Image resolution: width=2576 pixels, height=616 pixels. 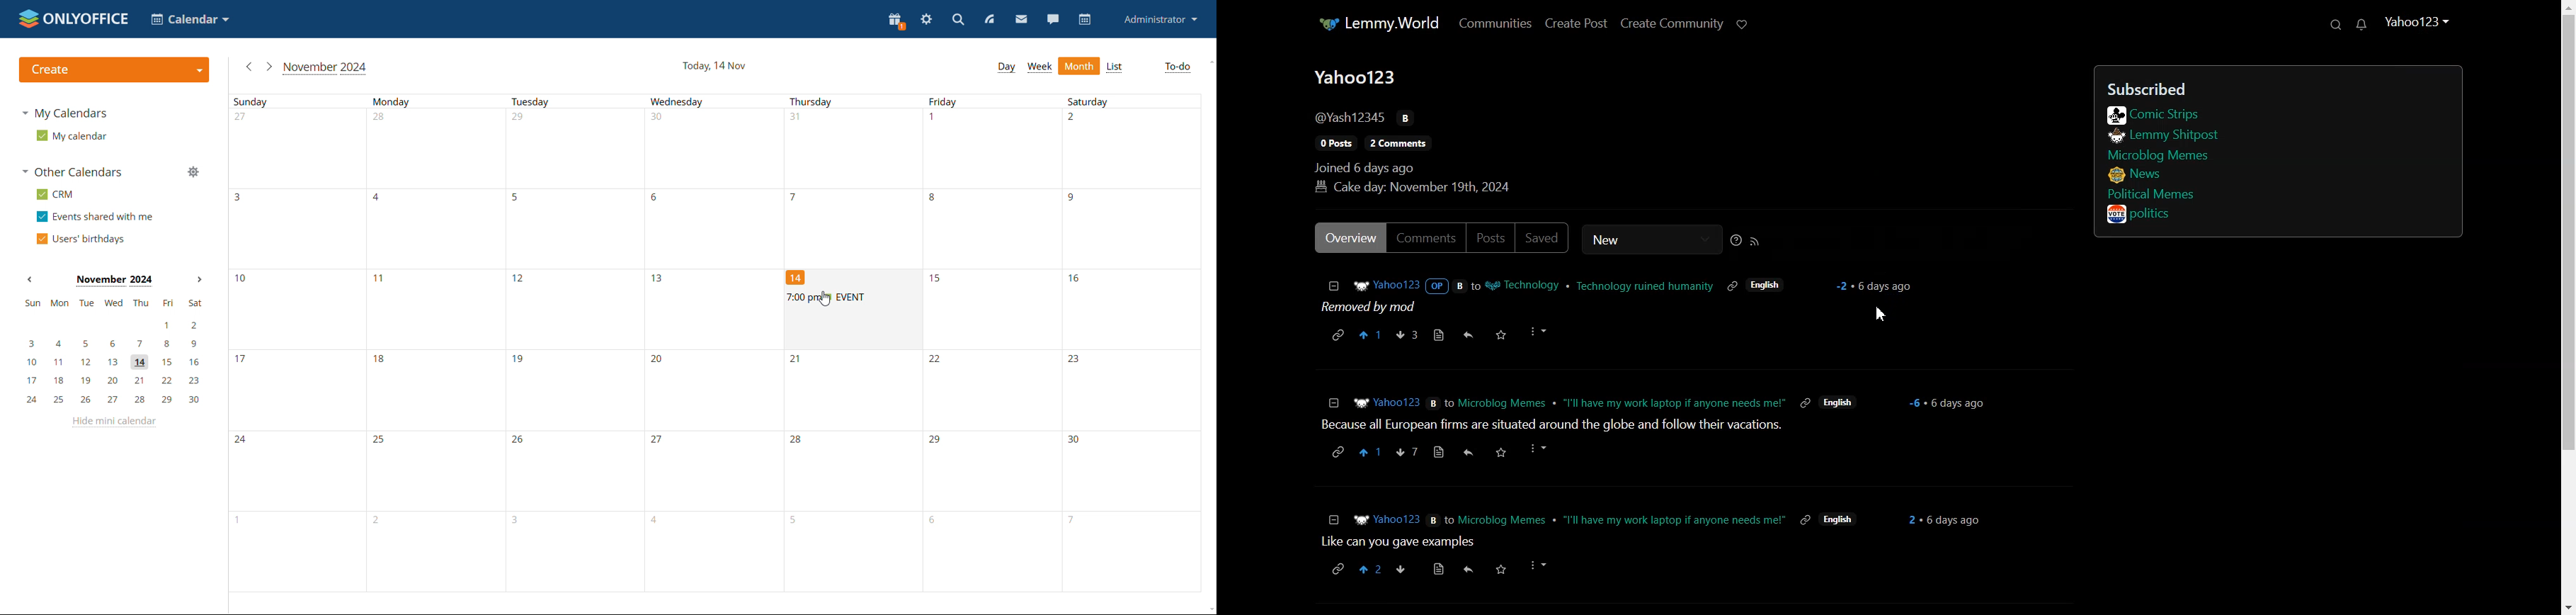 What do you see at coordinates (1765, 285) in the screenshot?
I see `english` at bounding box center [1765, 285].